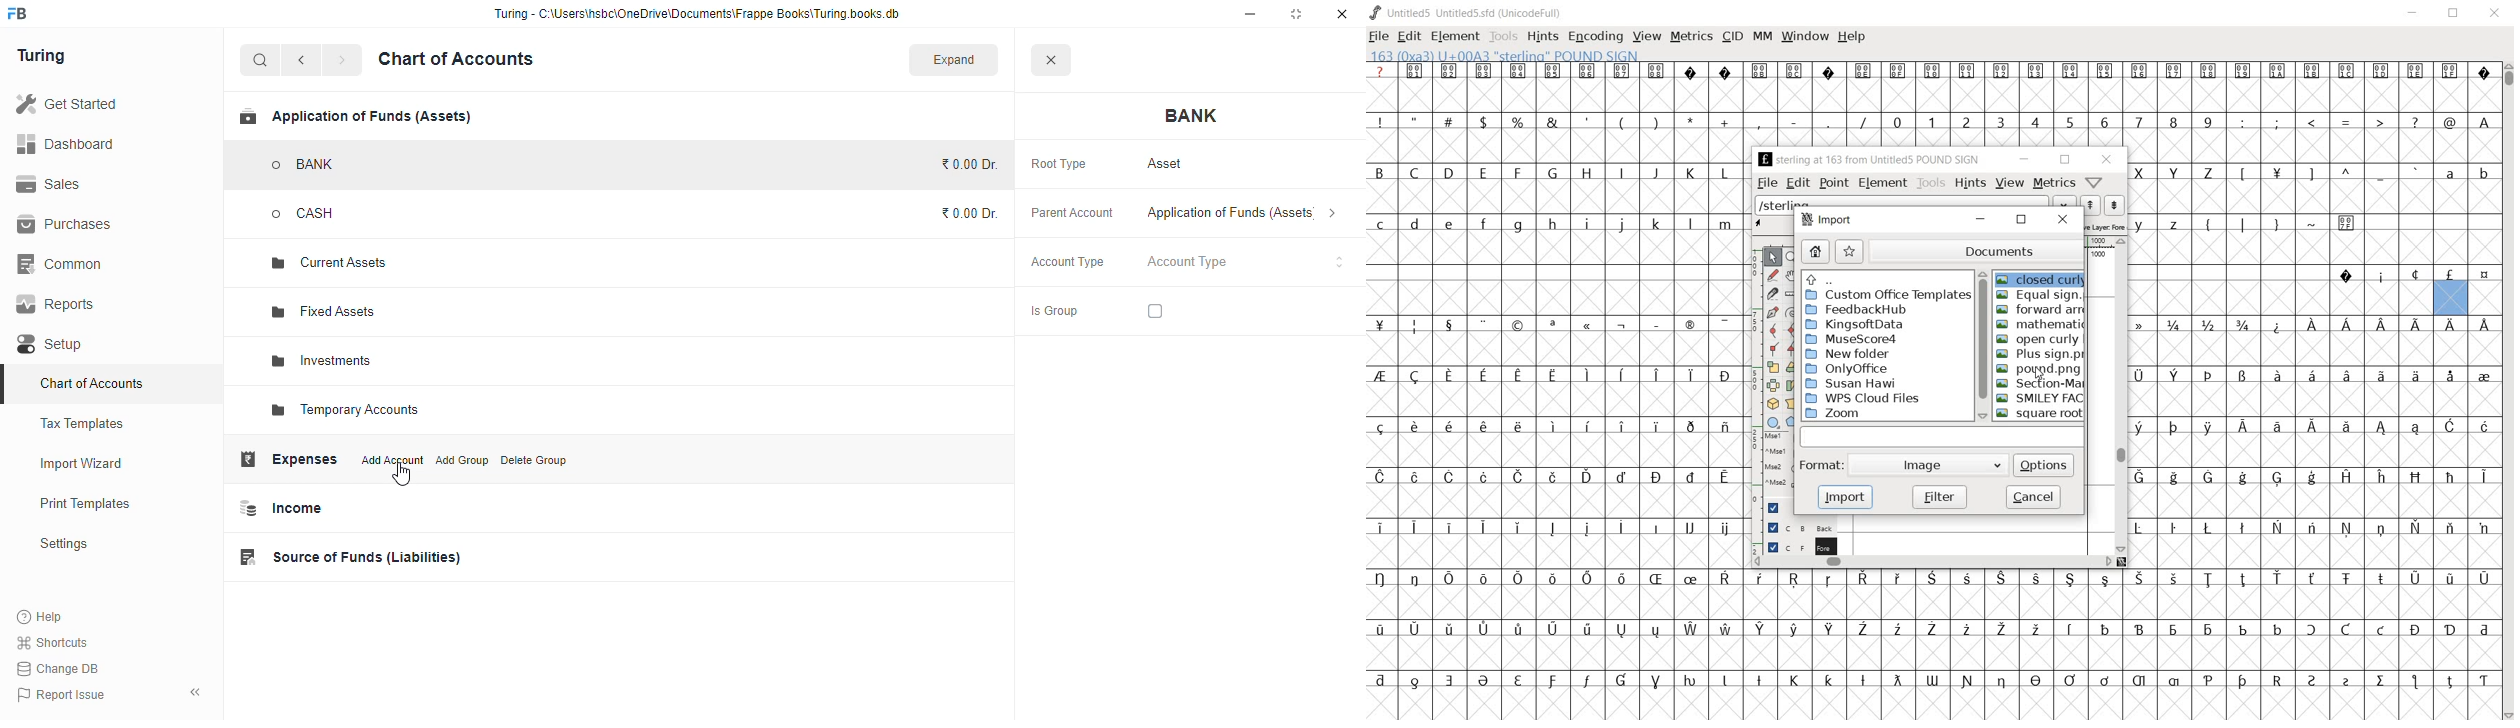  What do you see at coordinates (342, 60) in the screenshot?
I see `forward` at bounding box center [342, 60].